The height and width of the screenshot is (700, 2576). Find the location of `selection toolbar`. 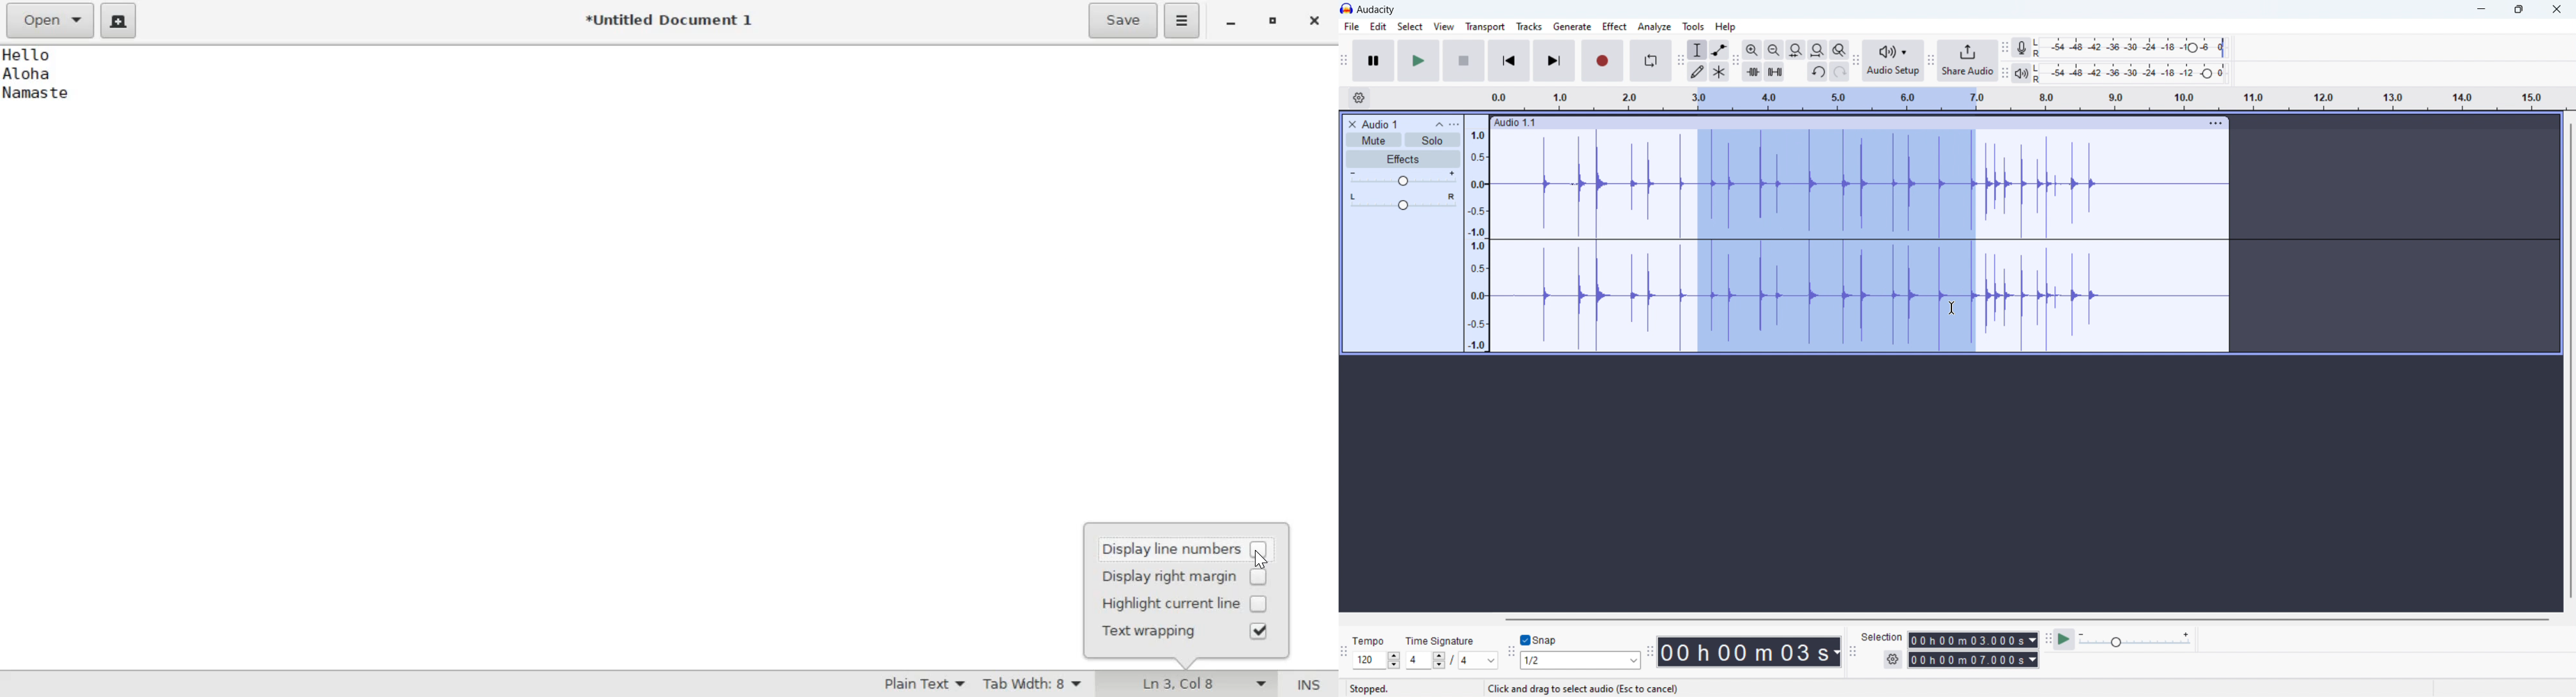

selection toolbar is located at coordinates (1852, 651).